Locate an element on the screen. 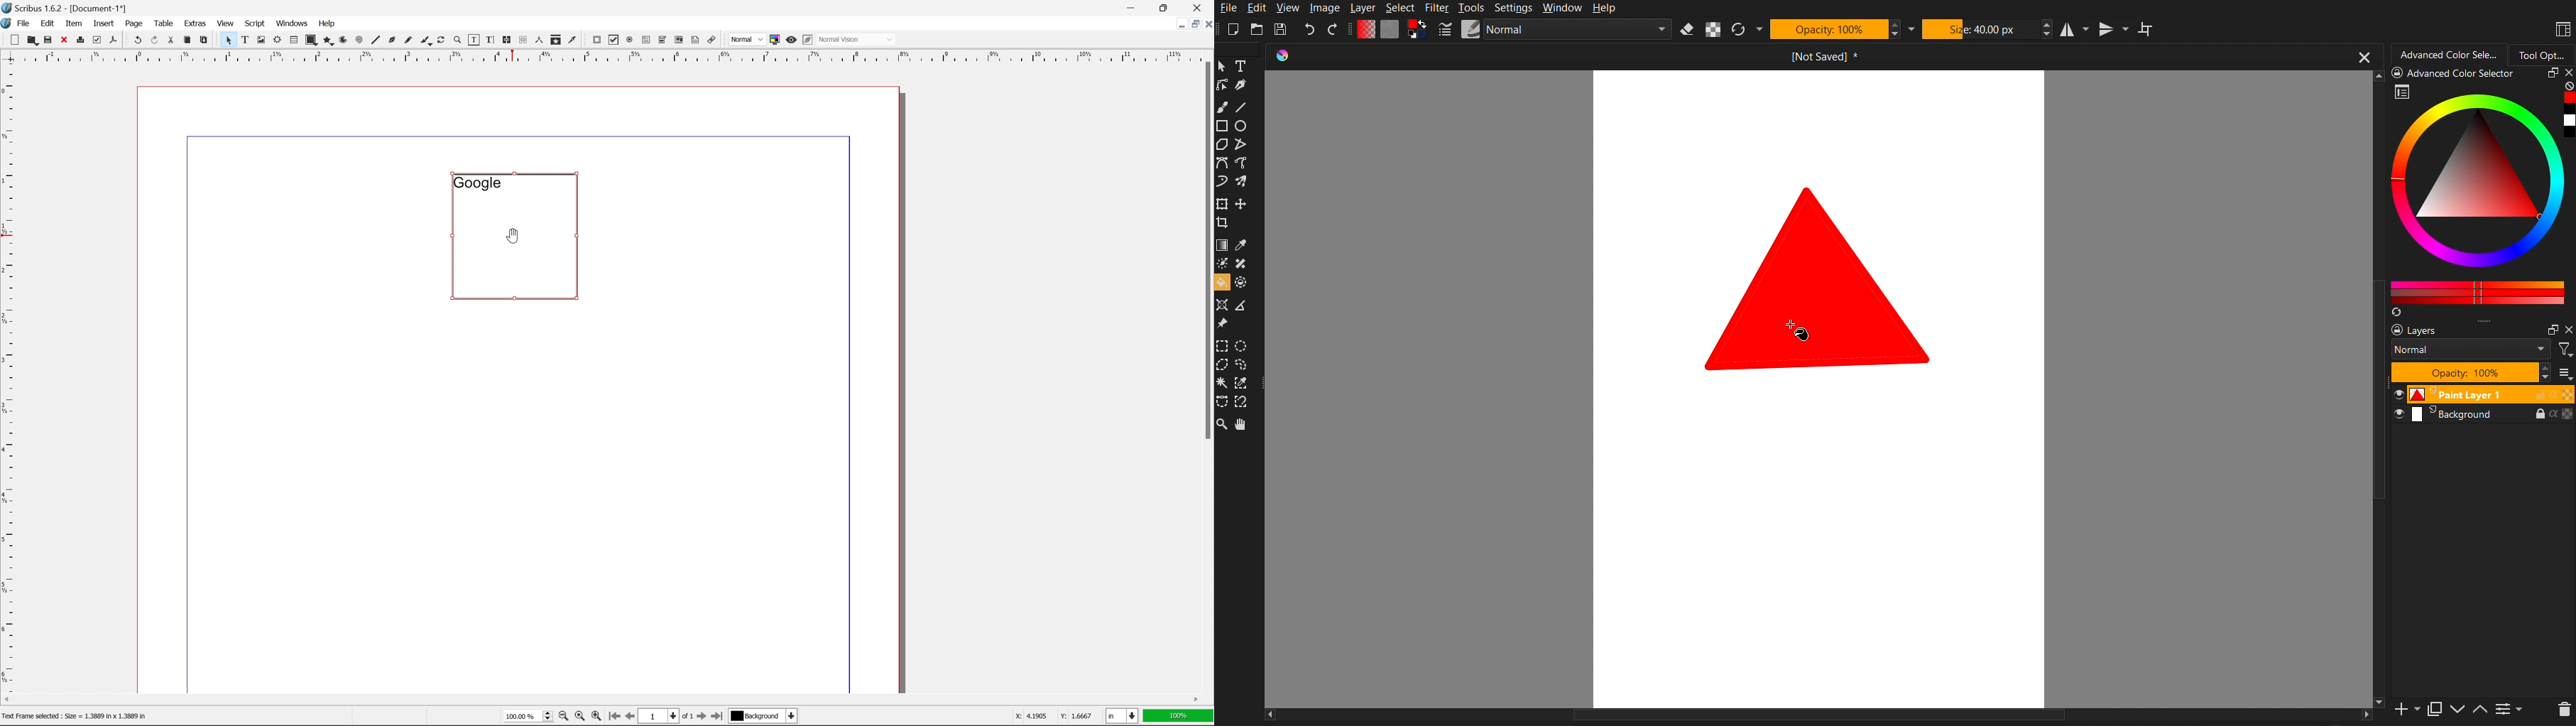 Image resolution: width=2576 pixels, height=728 pixels. undo is located at coordinates (137, 41).